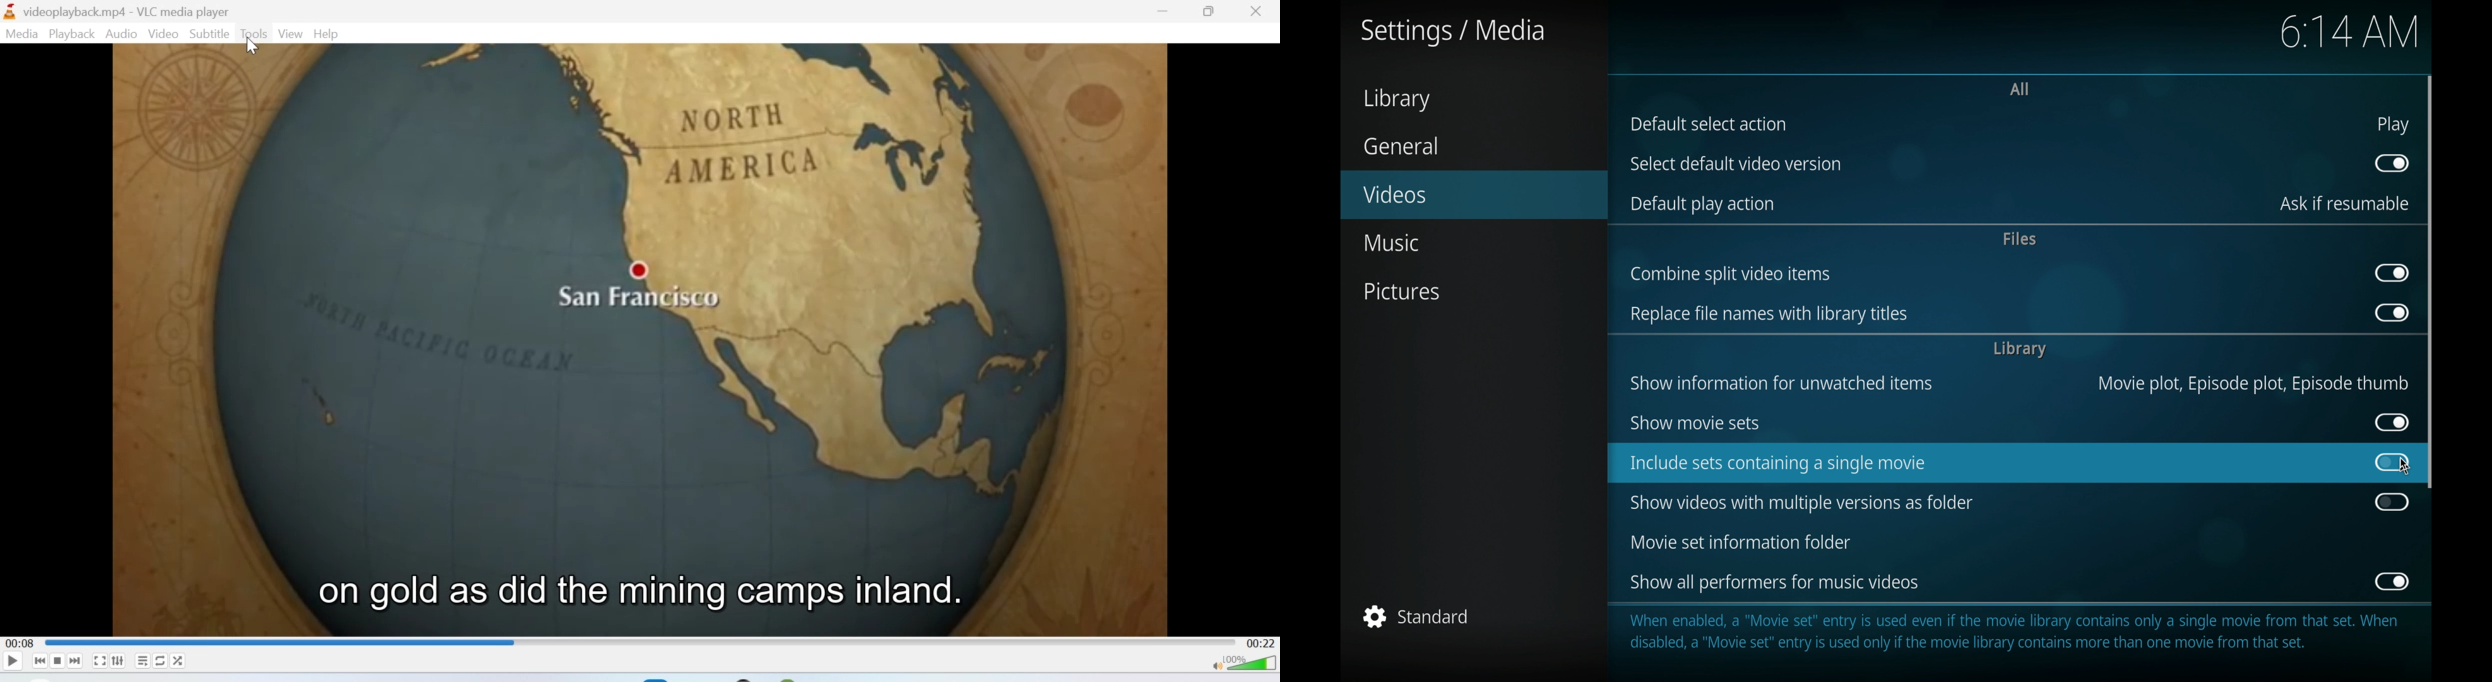  I want to click on music, so click(1392, 242).